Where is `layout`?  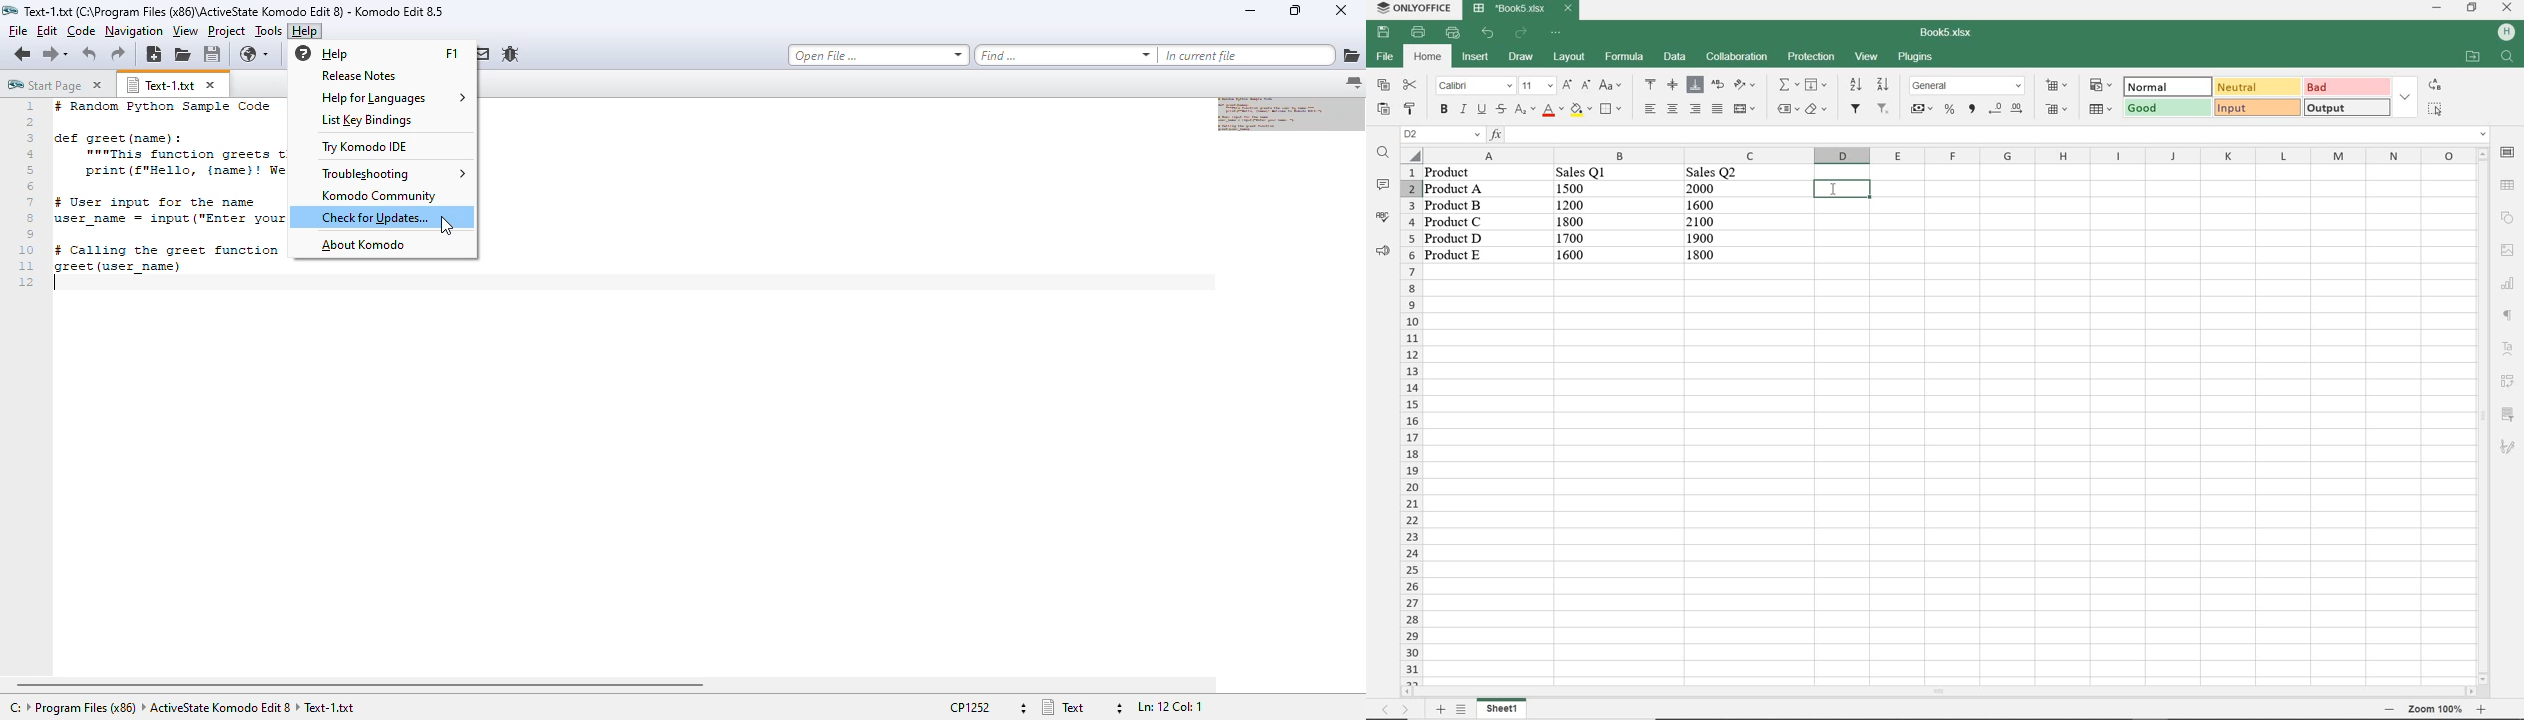 layout is located at coordinates (1571, 57).